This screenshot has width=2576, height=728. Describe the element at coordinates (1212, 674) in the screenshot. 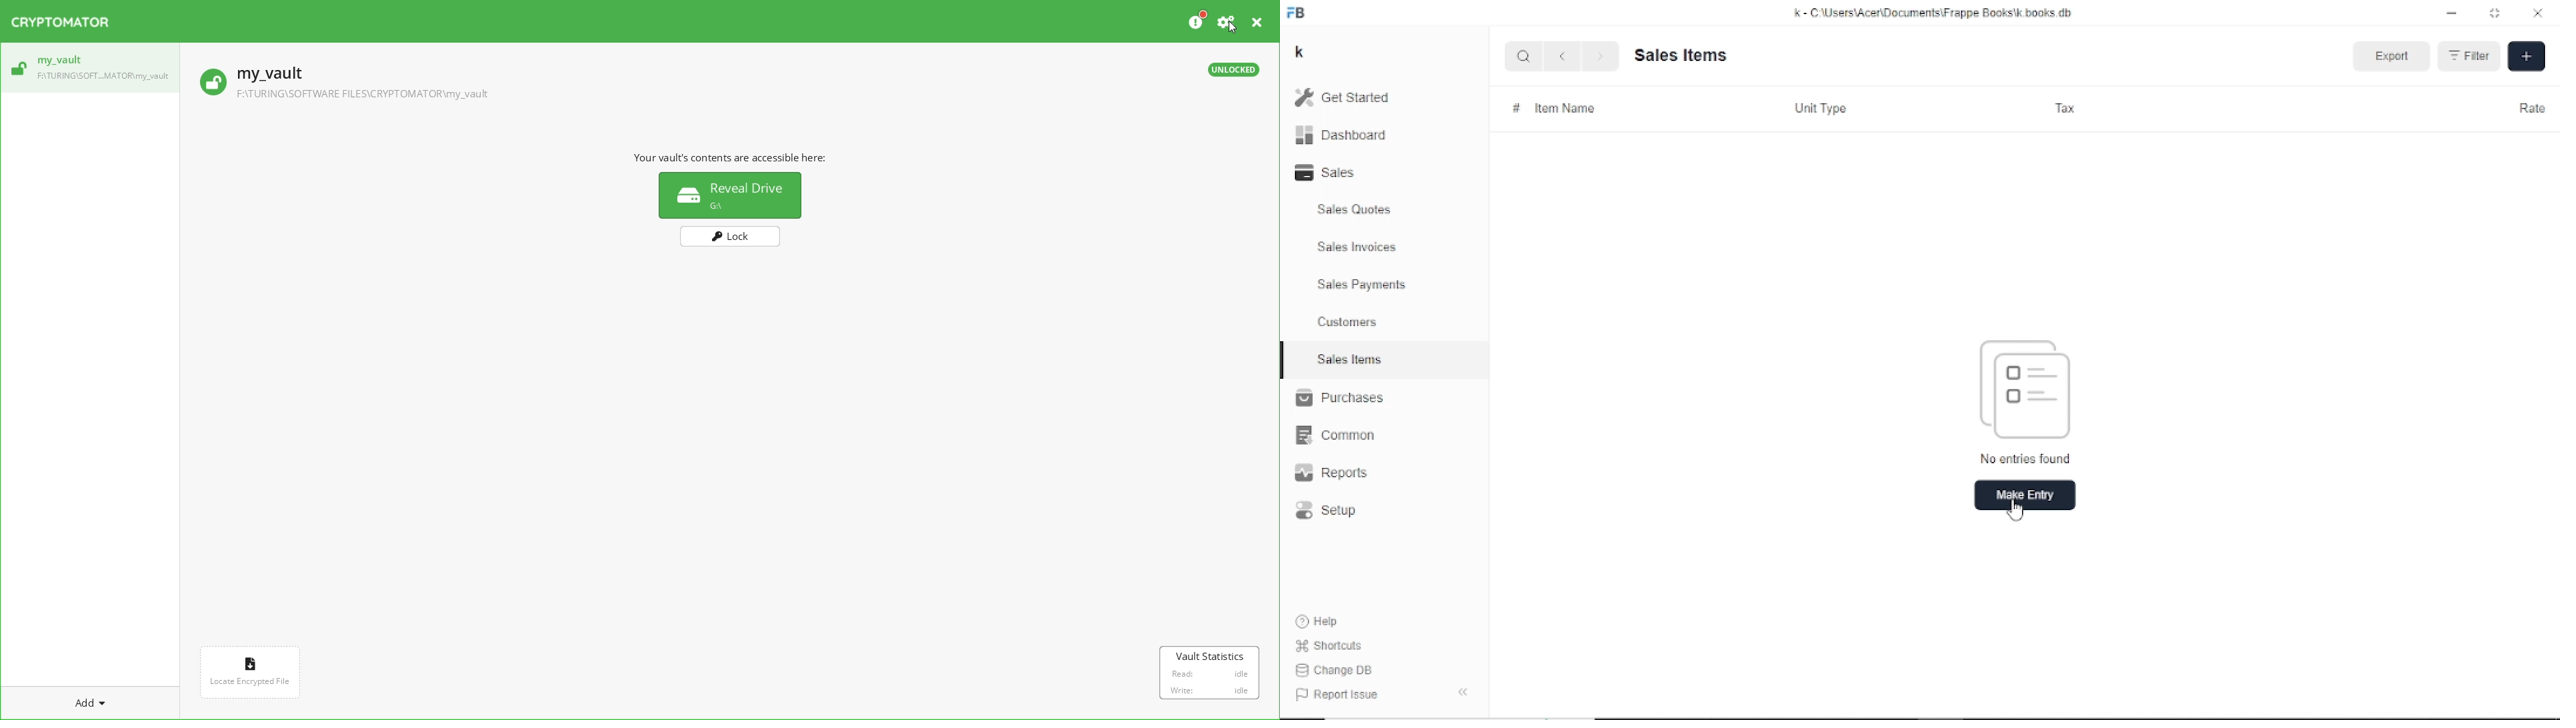

I see `Vault Statistics` at that location.